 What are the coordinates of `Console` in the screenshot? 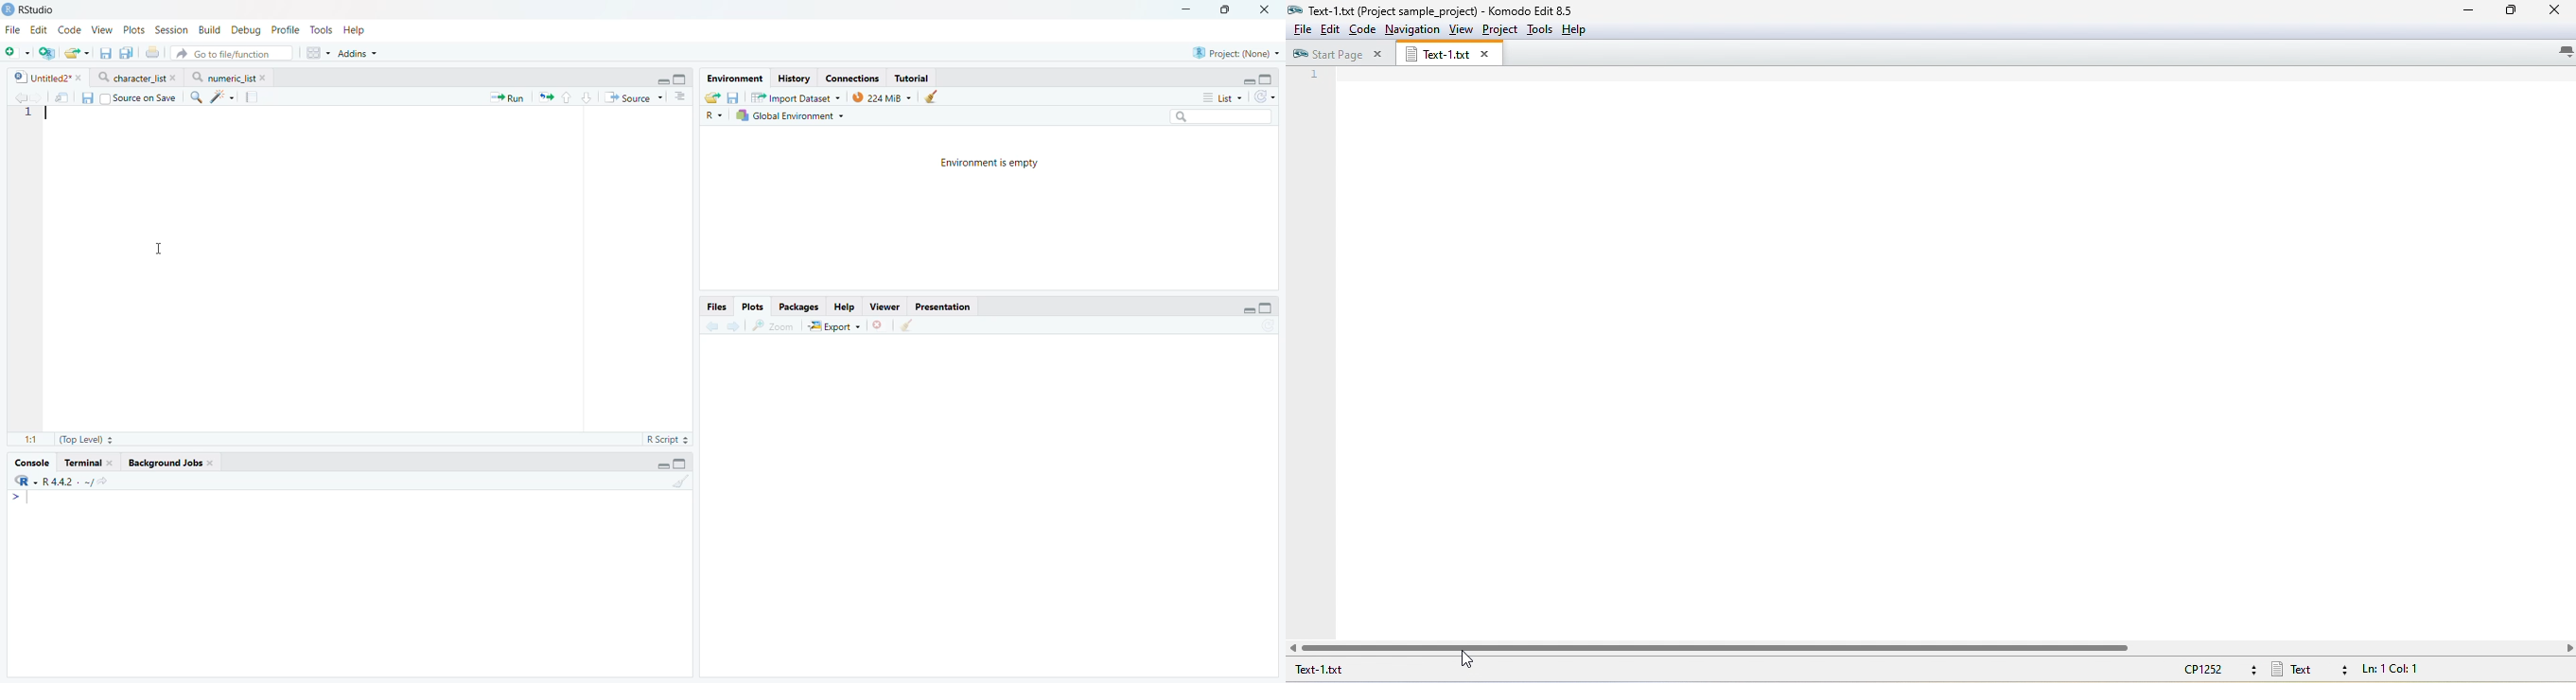 It's located at (349, 582).